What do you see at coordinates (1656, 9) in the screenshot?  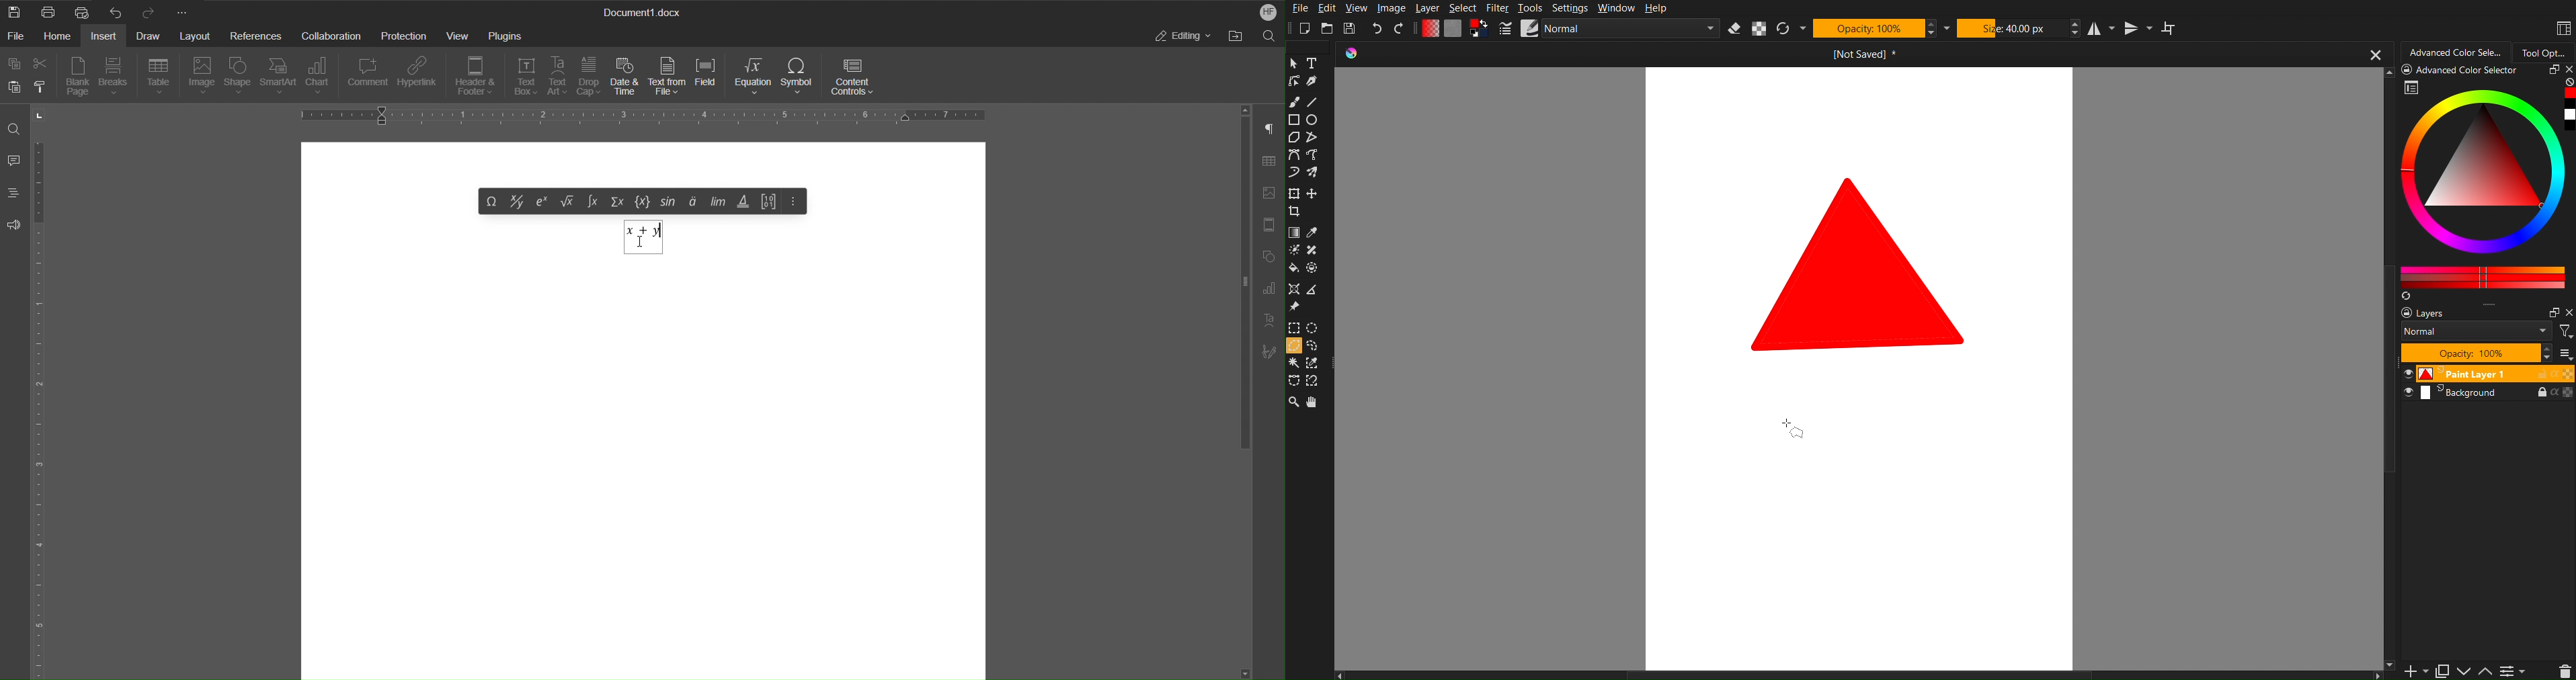 I see `Help` at bounding box center [1656, 9].